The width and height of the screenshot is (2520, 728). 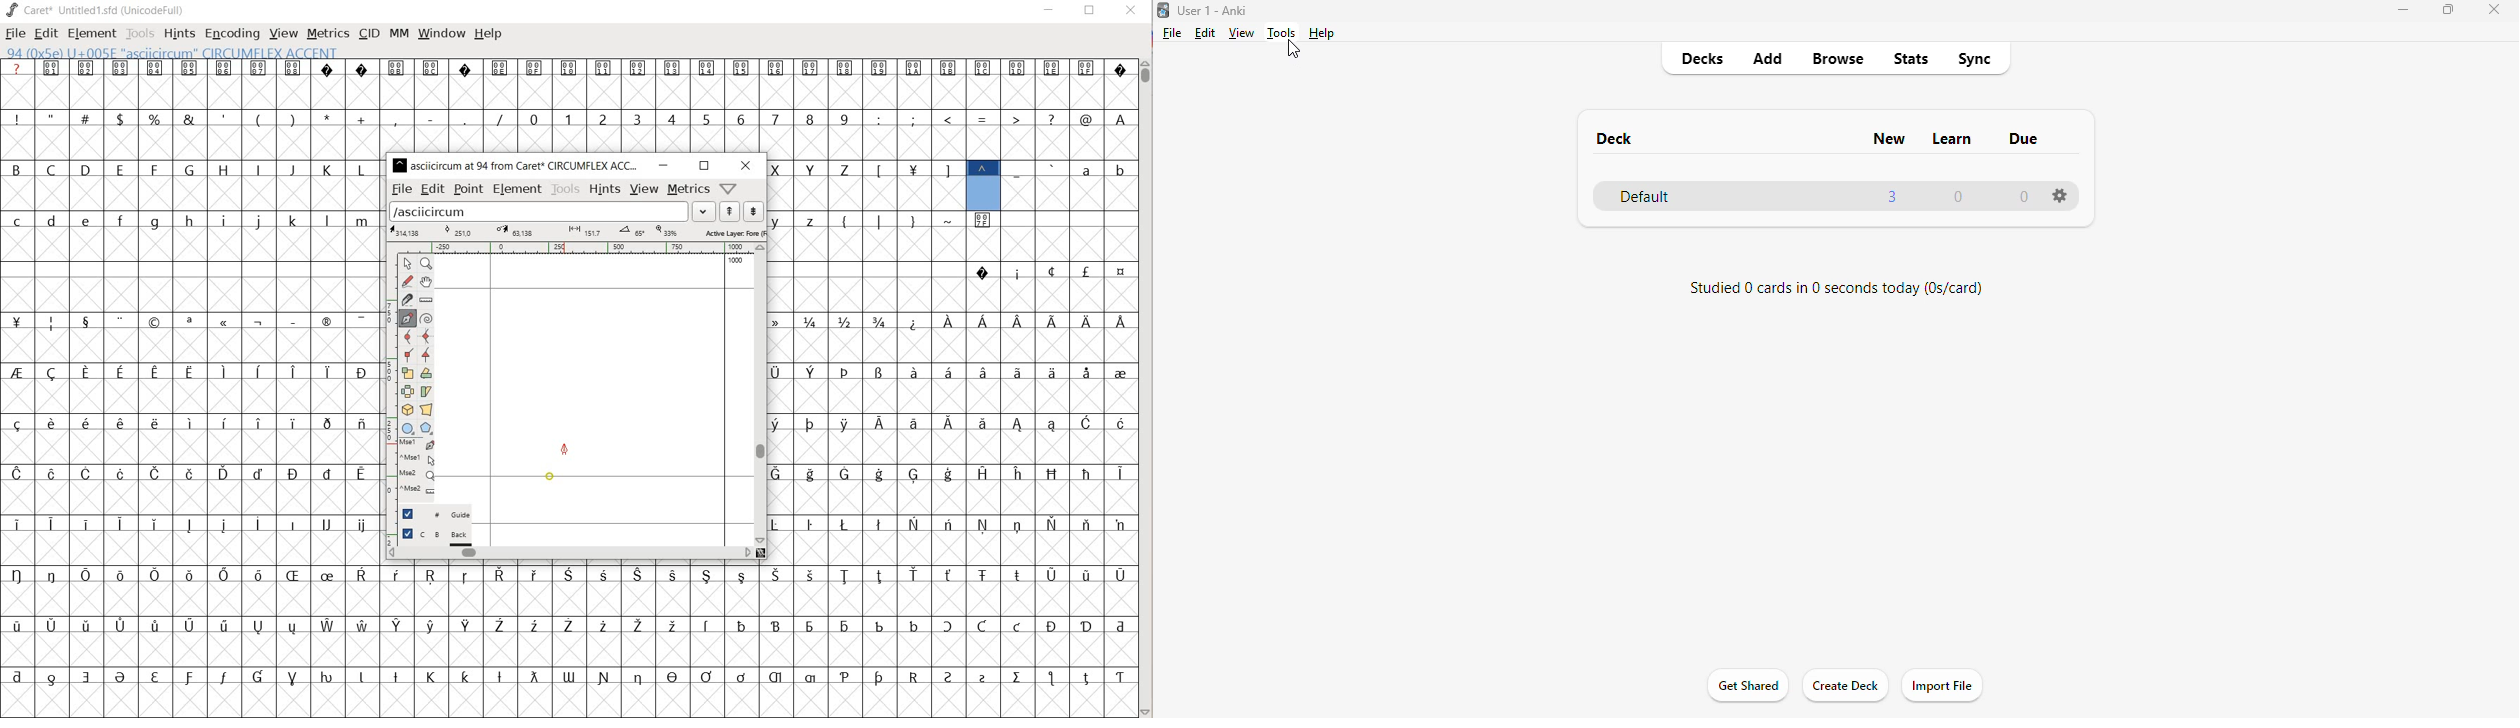 I want to click on feltpen tool/cursor location, so click(x=565, y=451).